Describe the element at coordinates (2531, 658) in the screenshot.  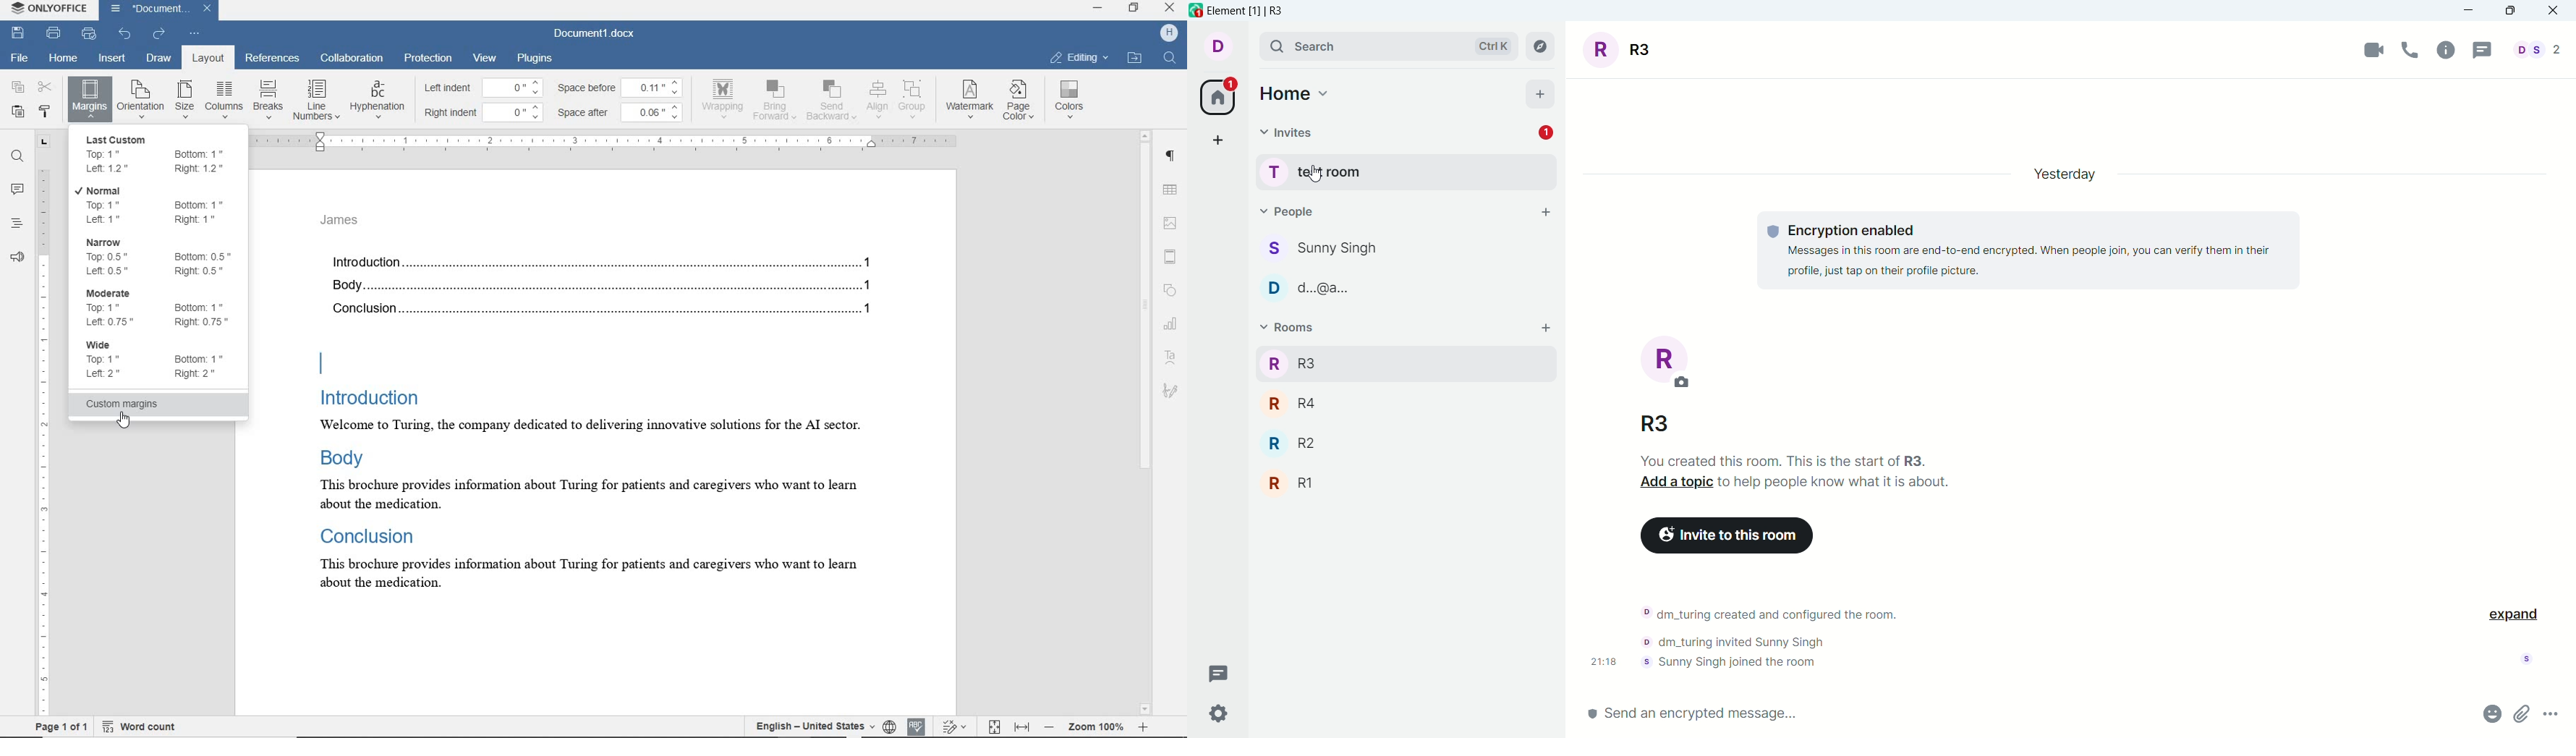
I see `account` at that location.